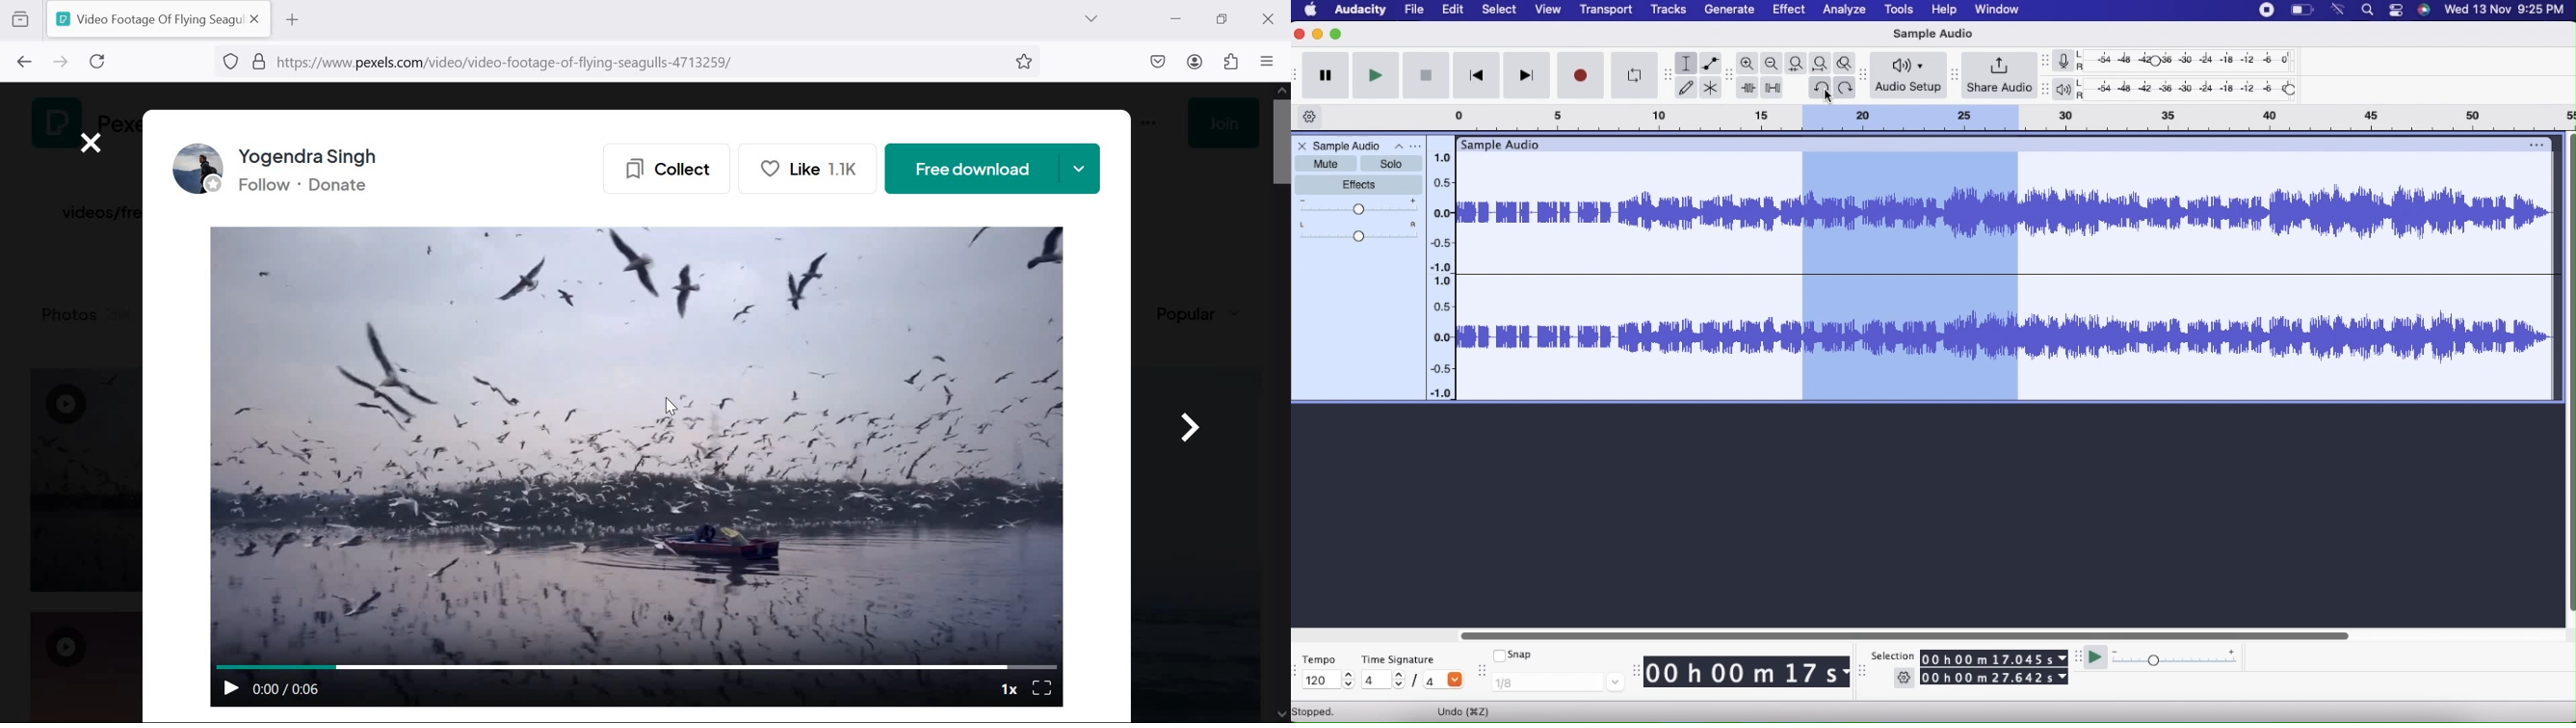 The width and height of the screenshot is (2576, 728). Describe the element at coordinates (1847, 65) in the screenshot. I see `Zoom toggle` at that location.